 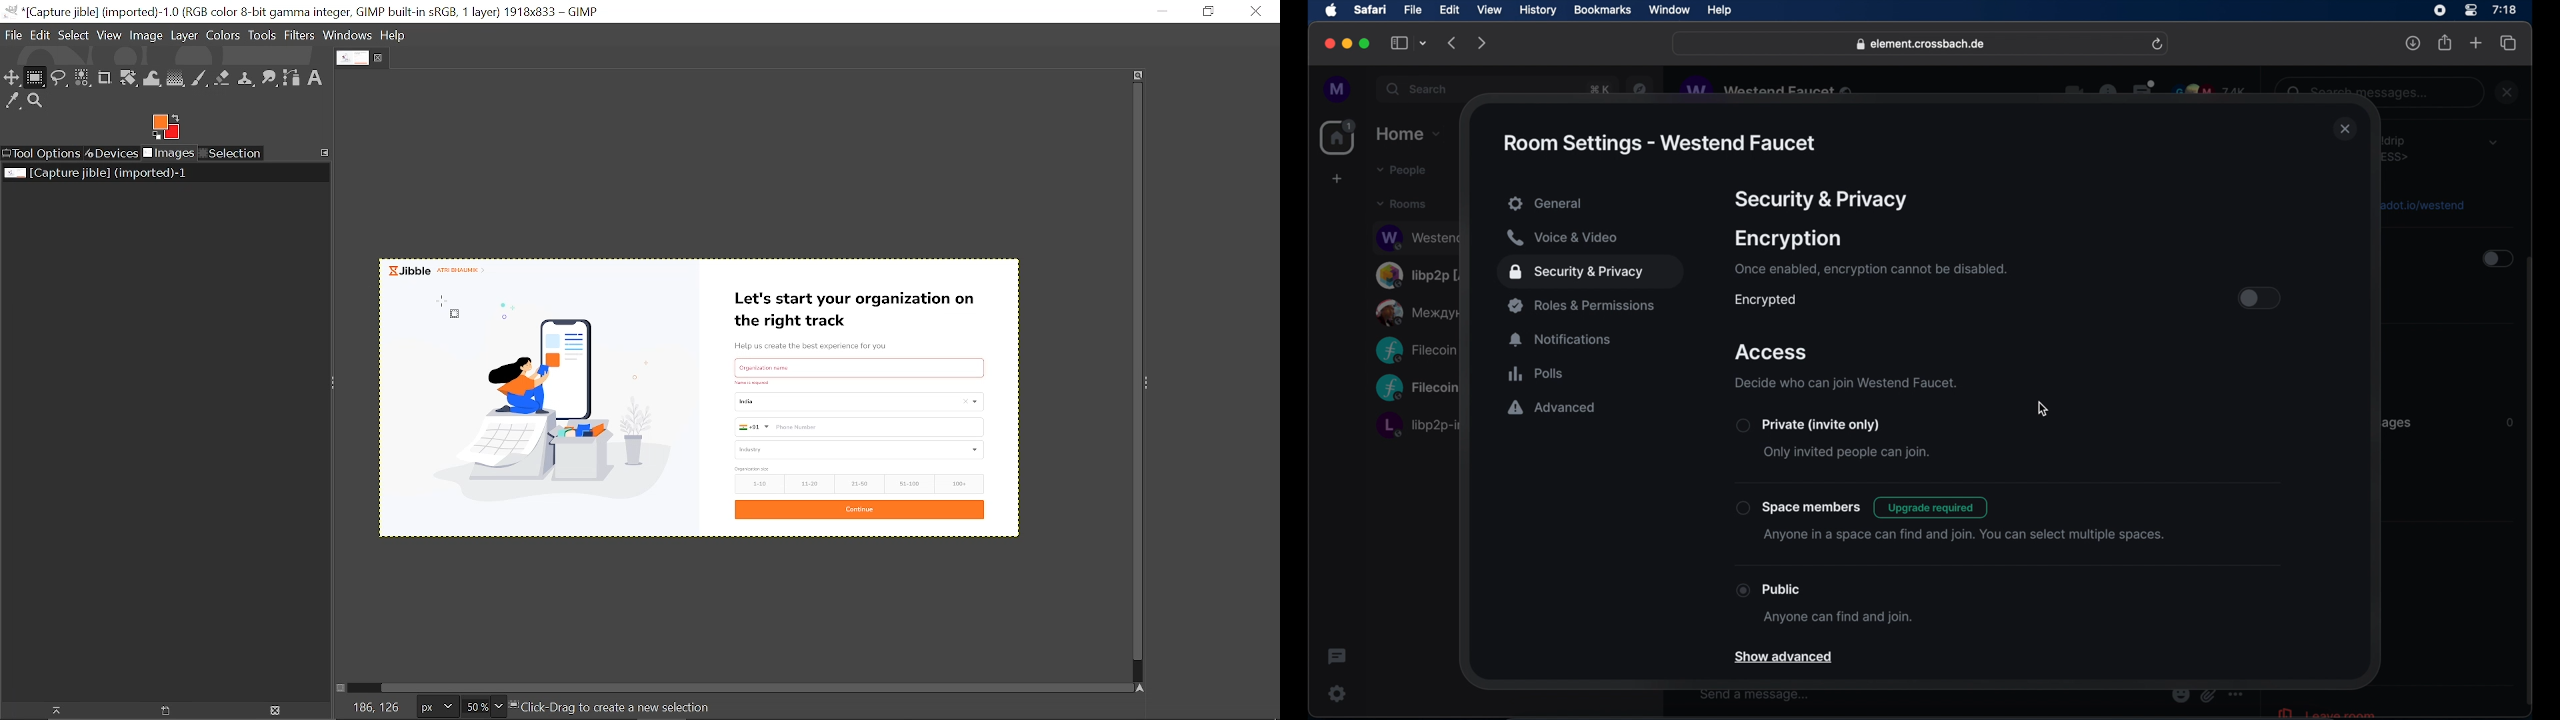 I want to click on 51-100, so click(x=907, y=483).